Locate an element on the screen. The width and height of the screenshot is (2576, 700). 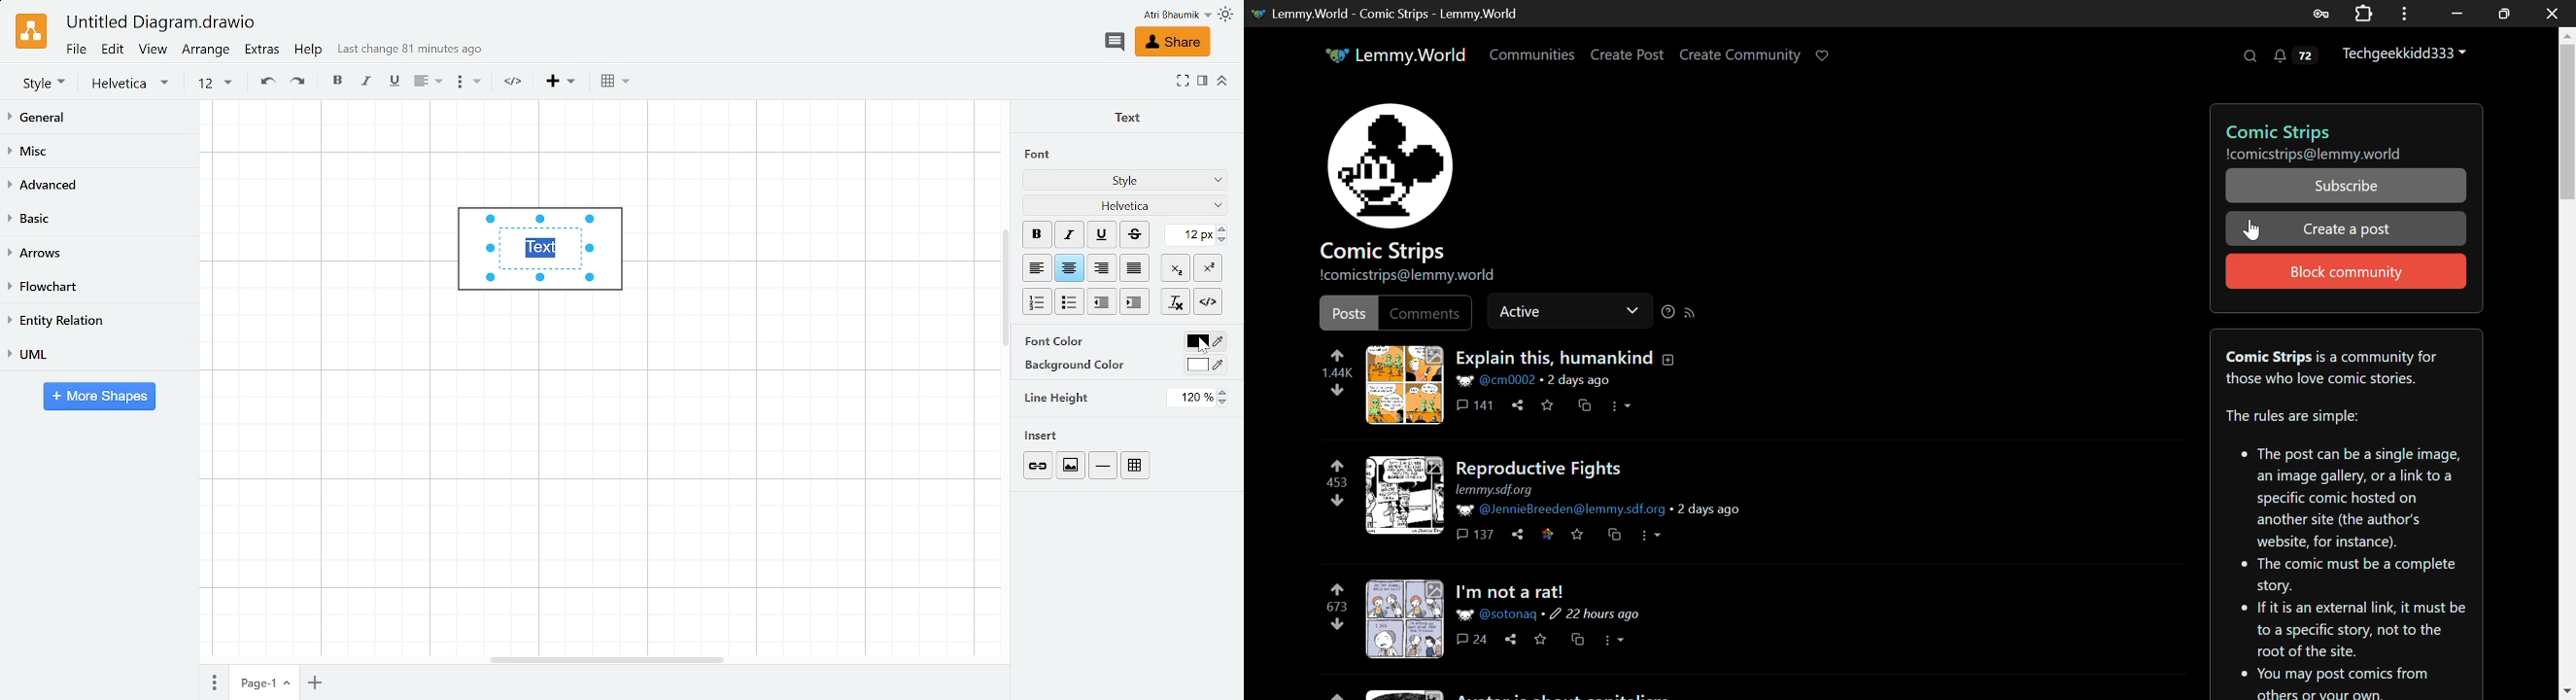
Table is located at coordinates (1139, 464).